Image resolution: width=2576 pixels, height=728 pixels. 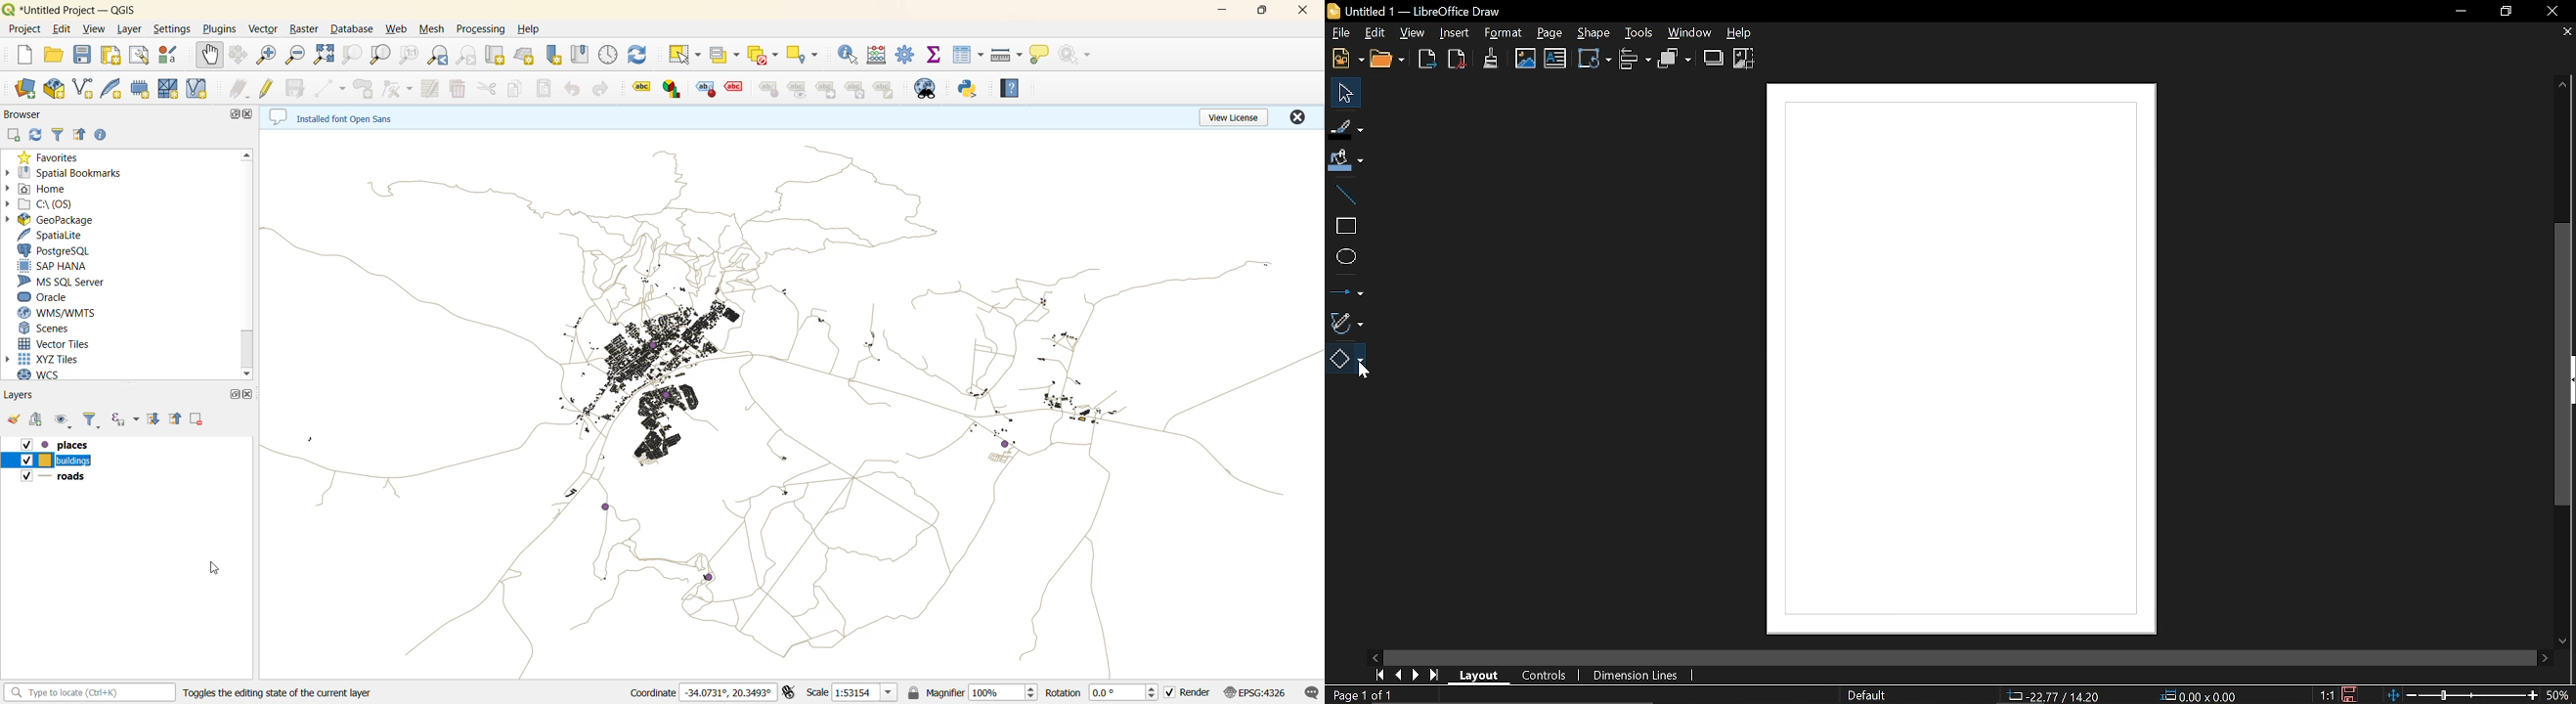 I want to click on Select, so click(x=1343, y=92).